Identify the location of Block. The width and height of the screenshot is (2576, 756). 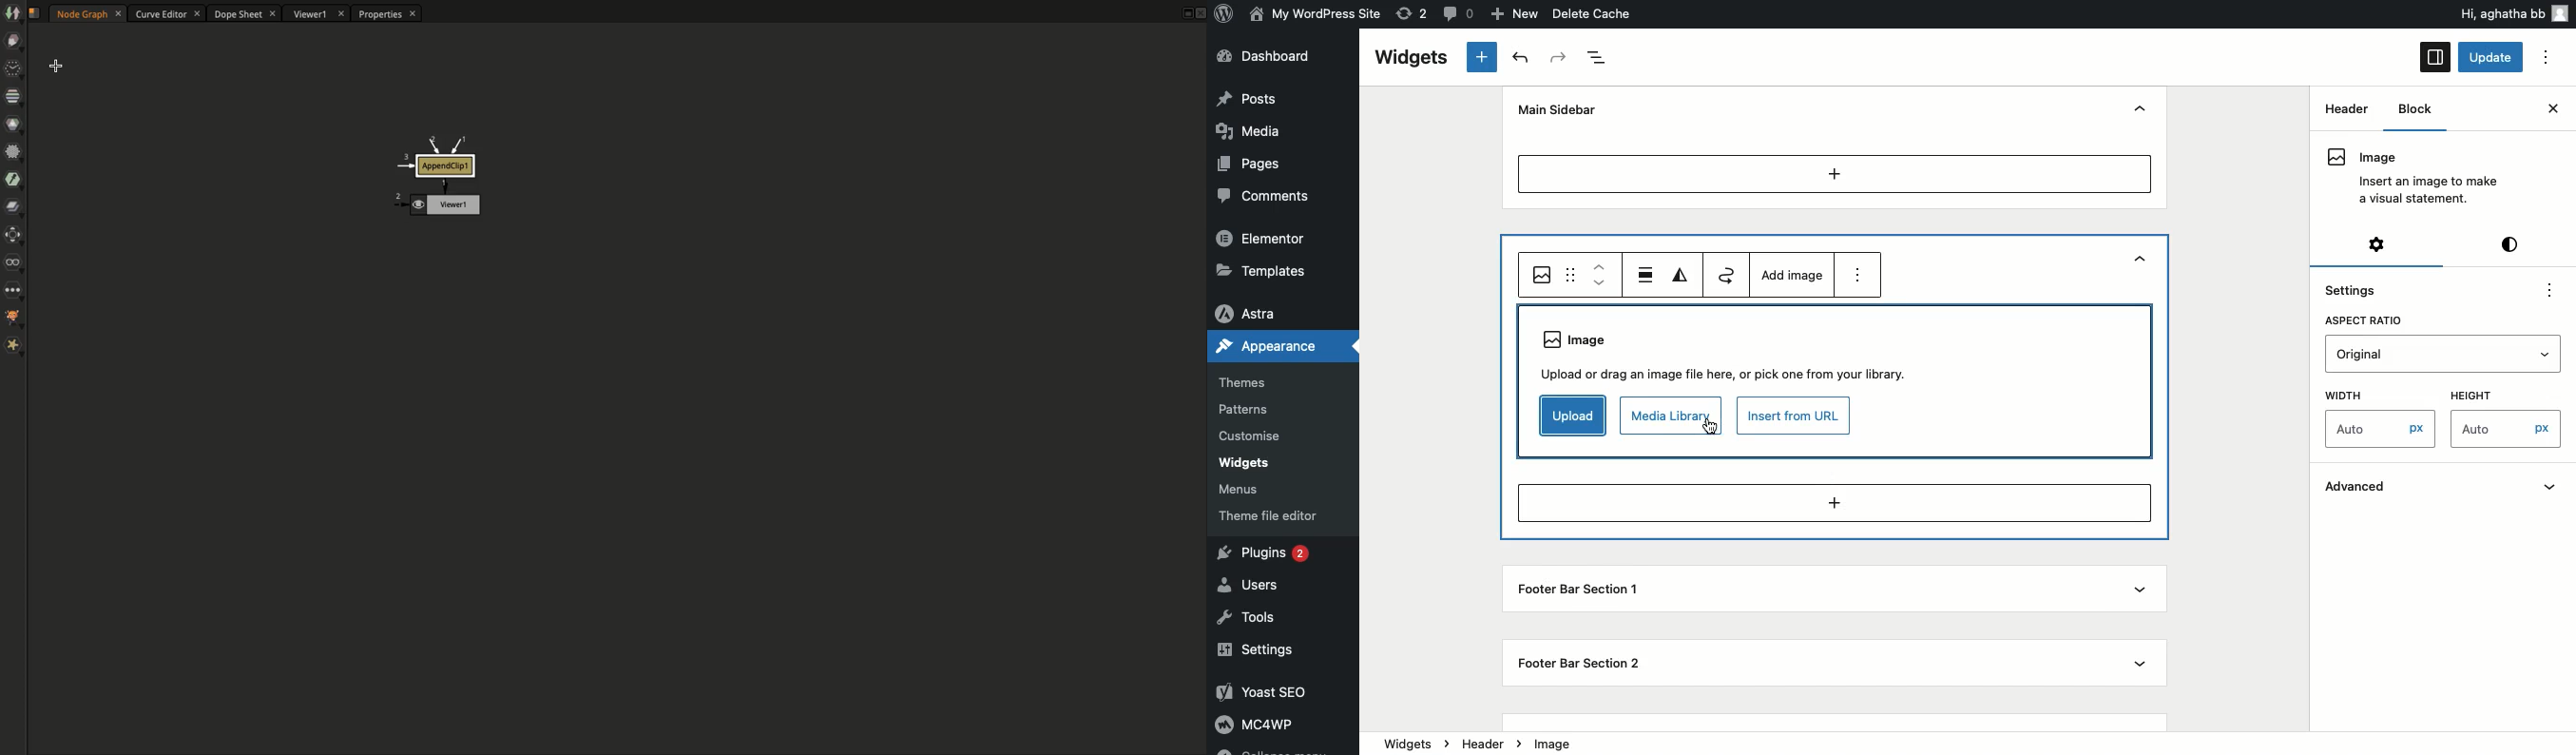
(2411, 109).